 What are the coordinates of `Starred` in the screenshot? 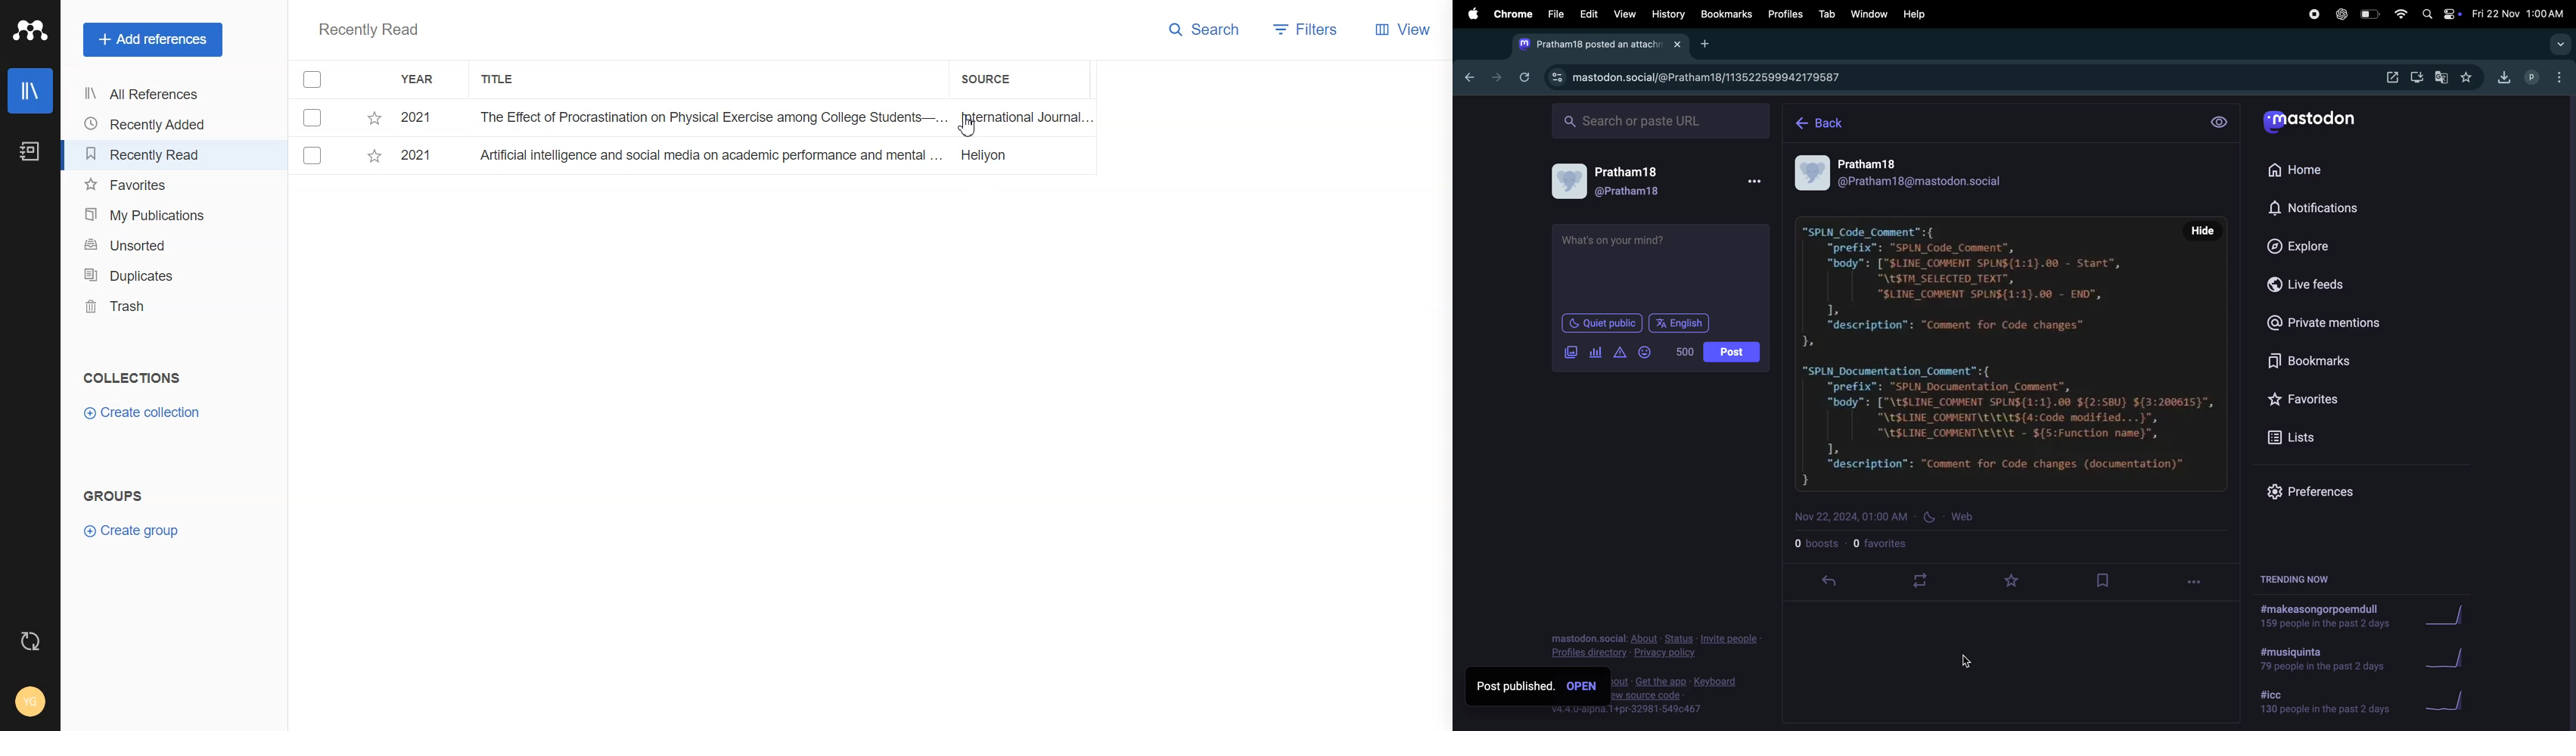 It's located at (374, 118).